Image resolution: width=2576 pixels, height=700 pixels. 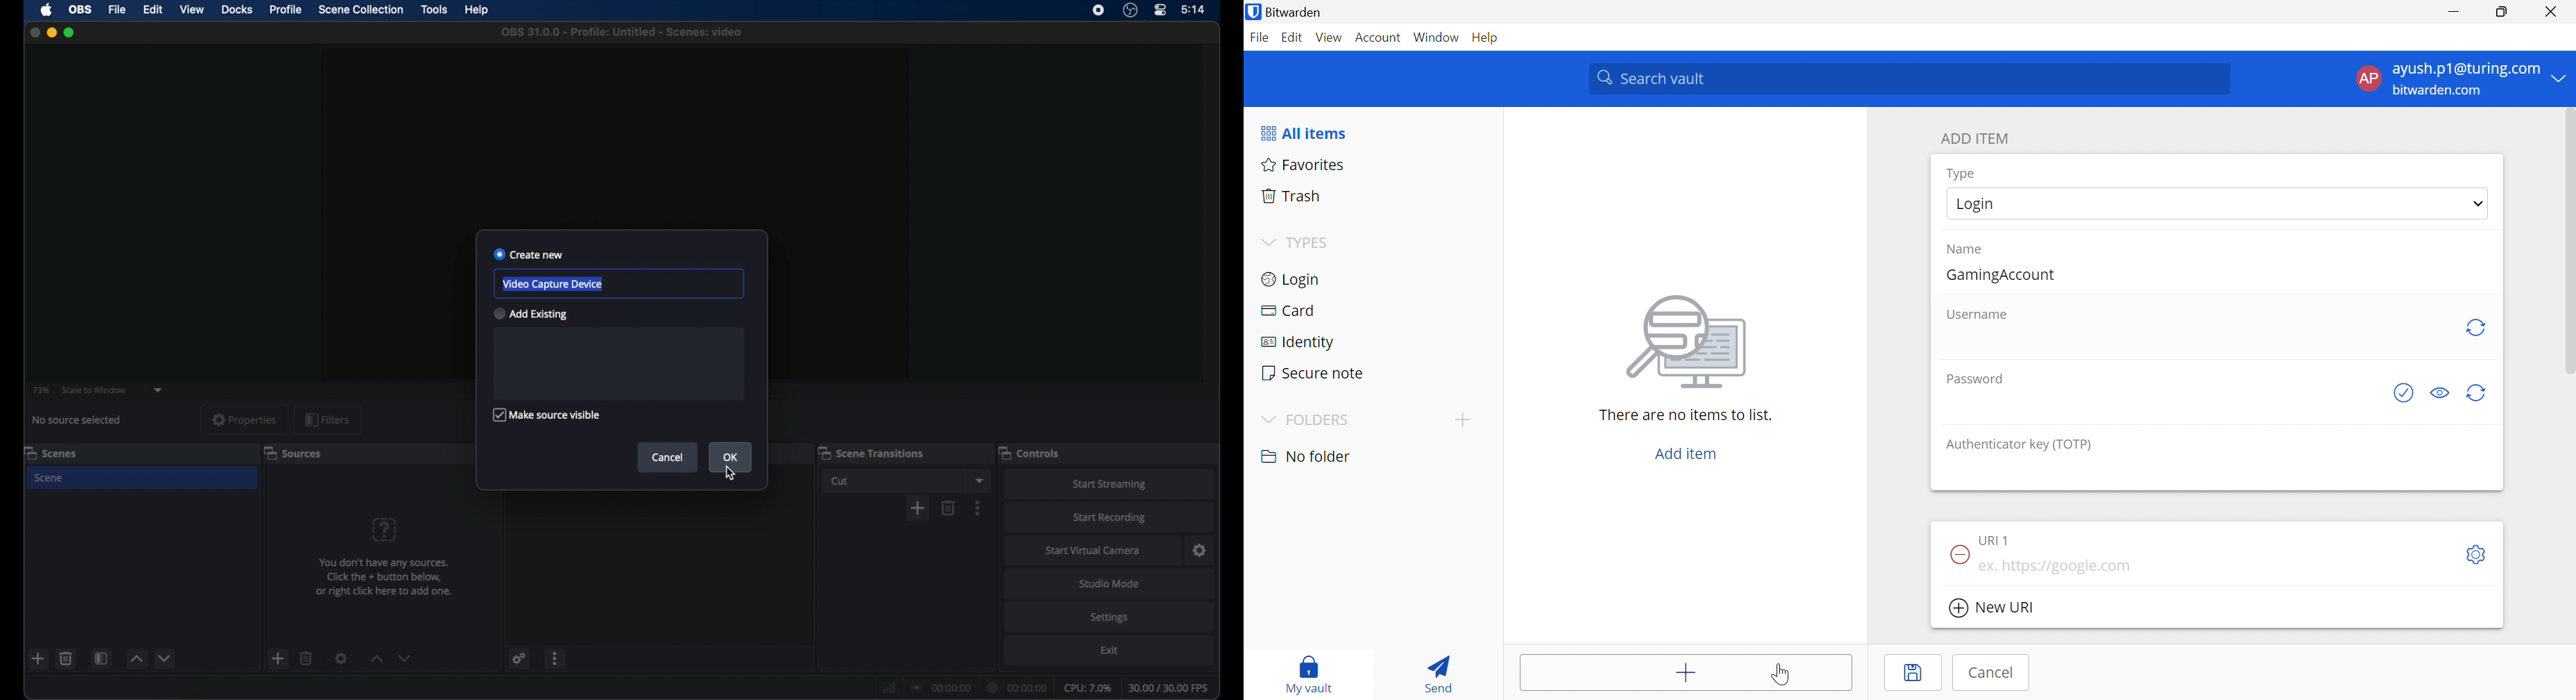 I want to click on scenes, so click(x=50, y=452).